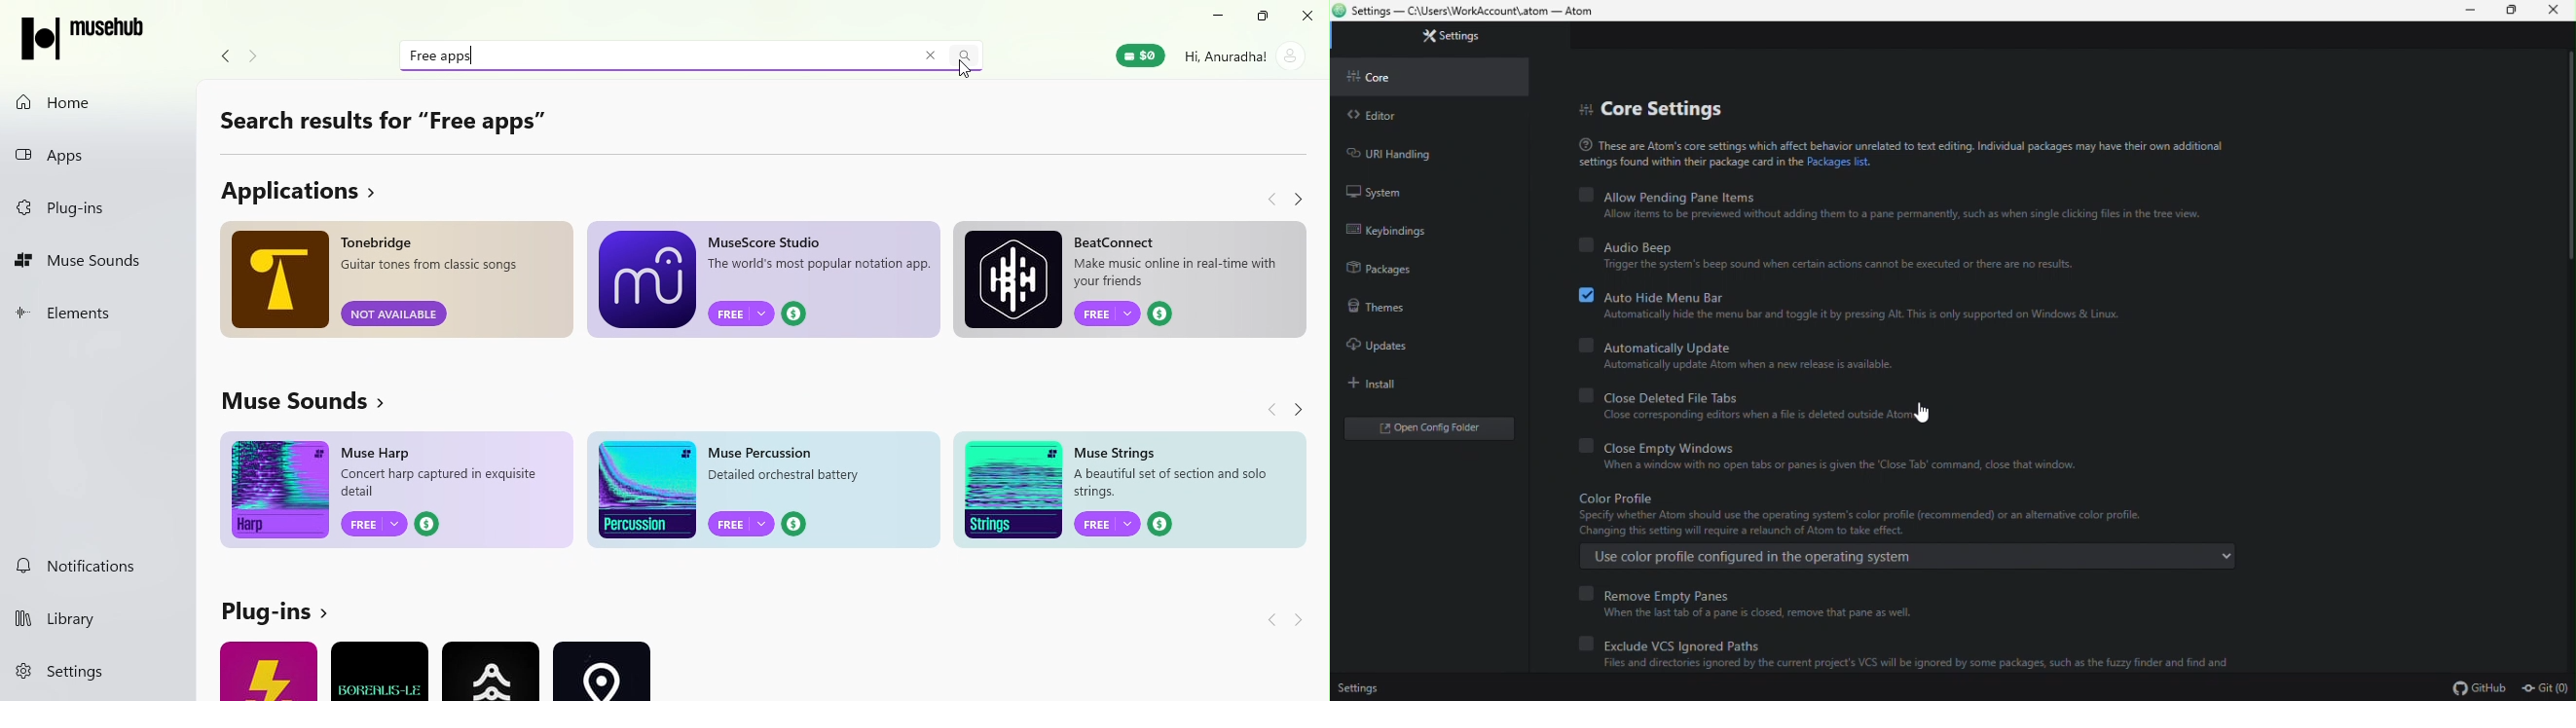 The image size is (2576, 728). Describe the element at coordinates (969, 64) in the screenshot. I see `Cursor` at that location.